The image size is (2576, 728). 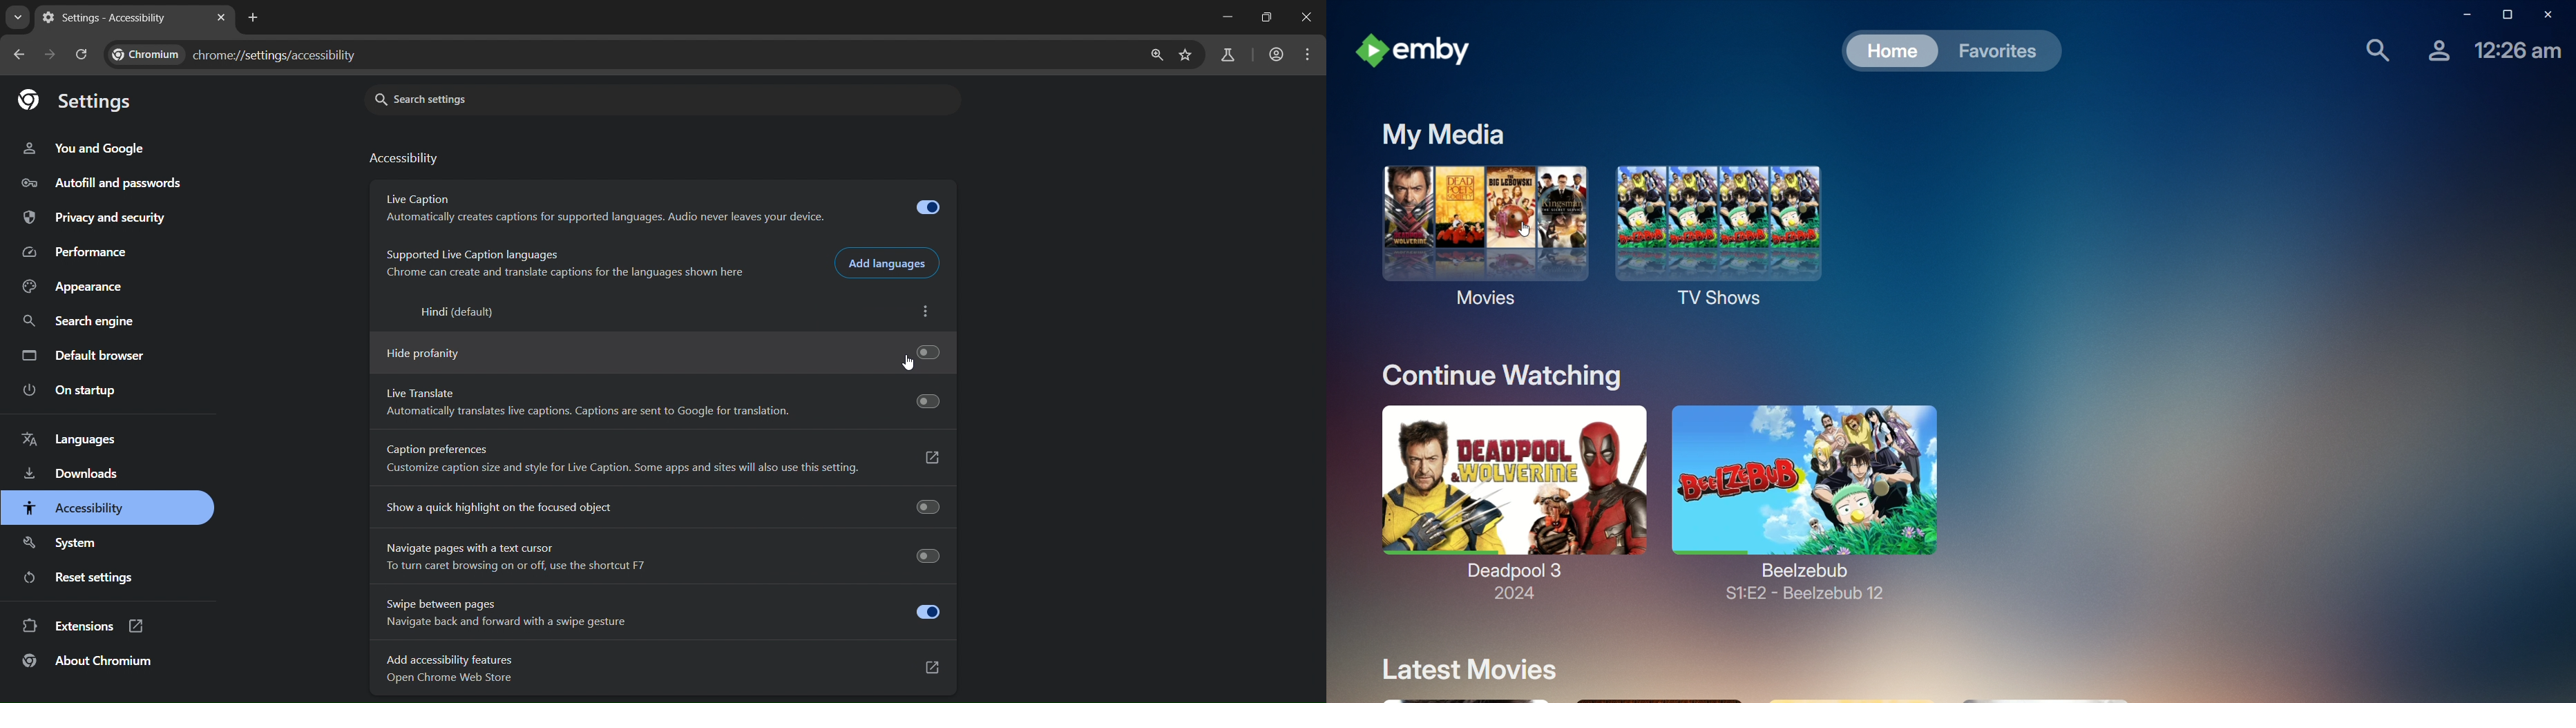 I want to click on text, so click(x=235, y=52).